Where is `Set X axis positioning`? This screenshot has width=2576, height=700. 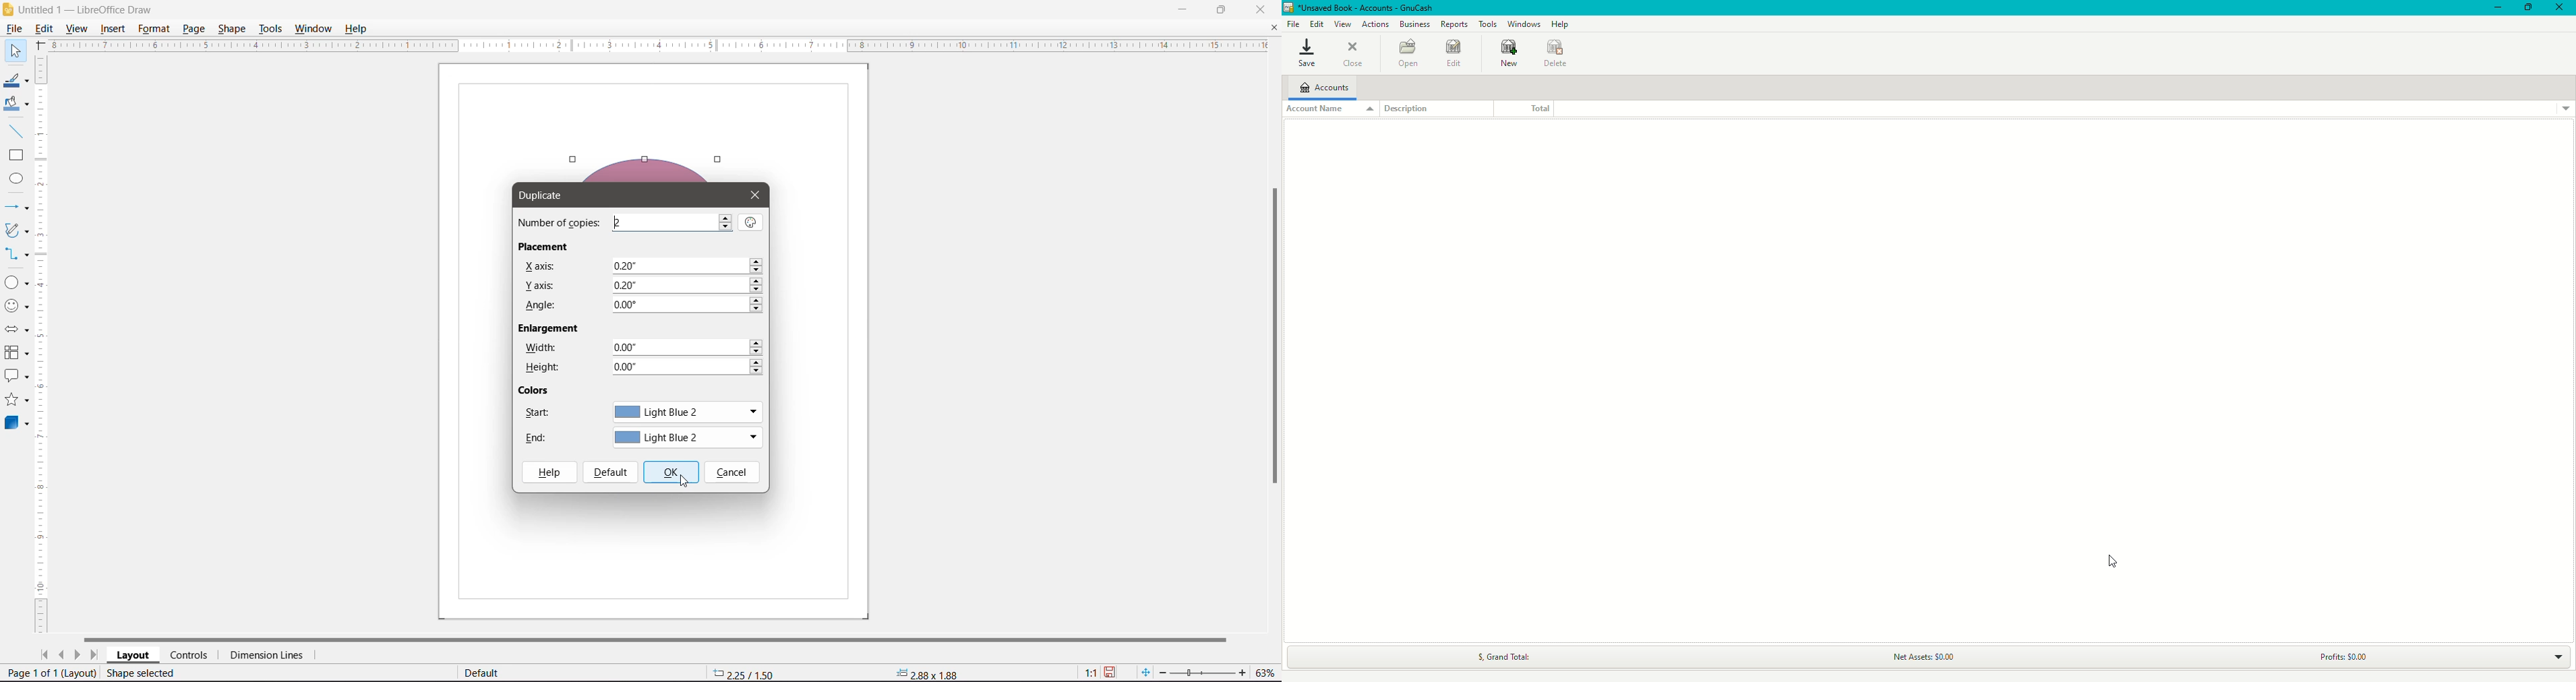 Set X axis positioning is located at coordinates (686, 265).